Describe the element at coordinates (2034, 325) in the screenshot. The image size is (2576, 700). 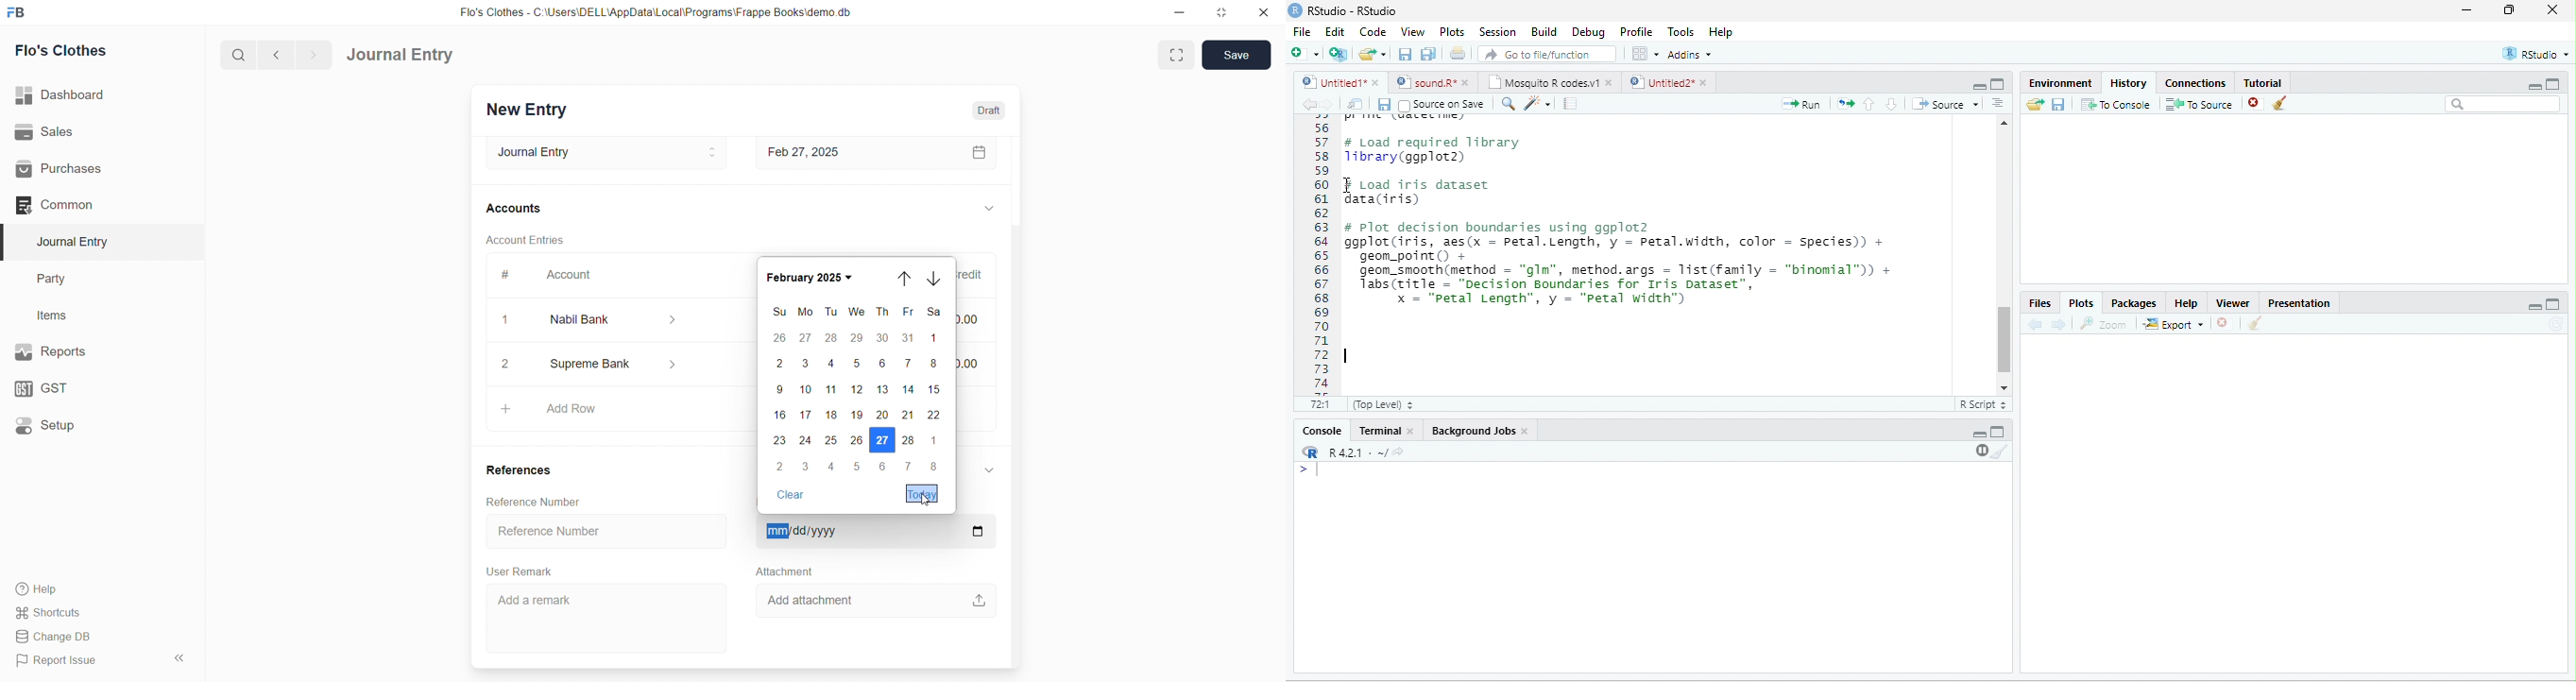
I see `back` at that location.